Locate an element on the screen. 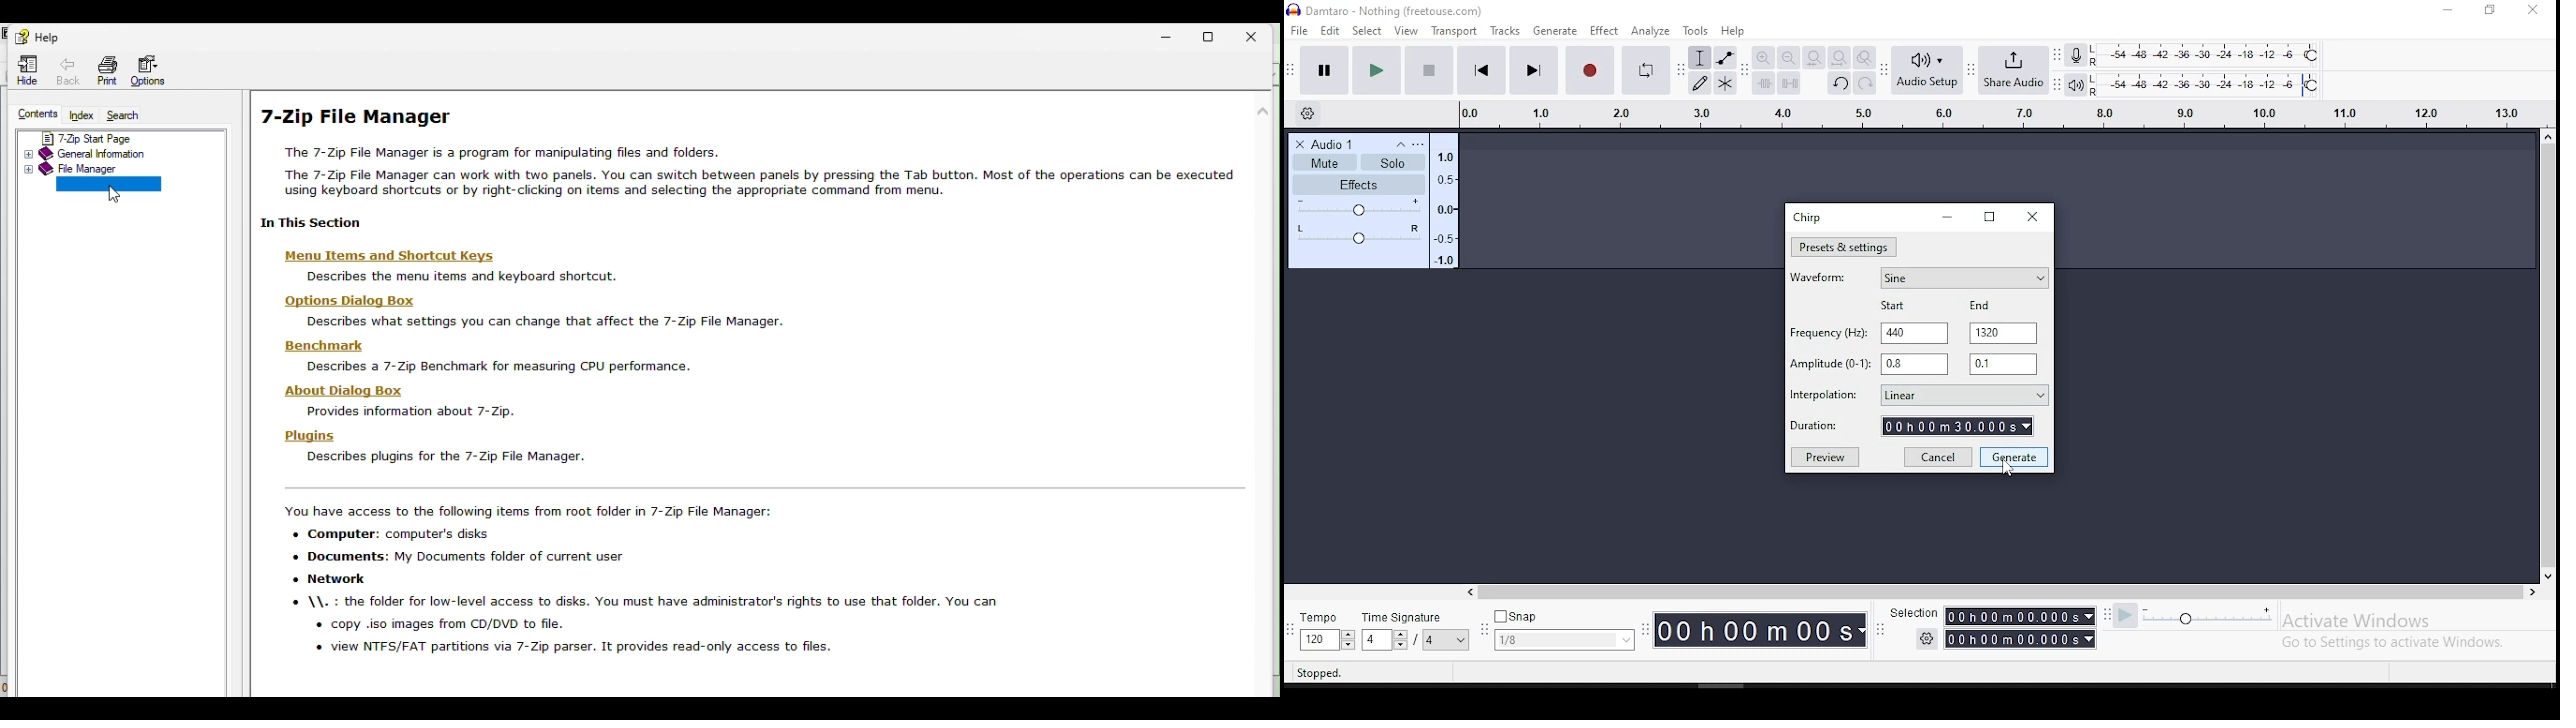 This screenshot has height=728, width=2576. 7 zip file manager help page is located at coordinates (766, 164).